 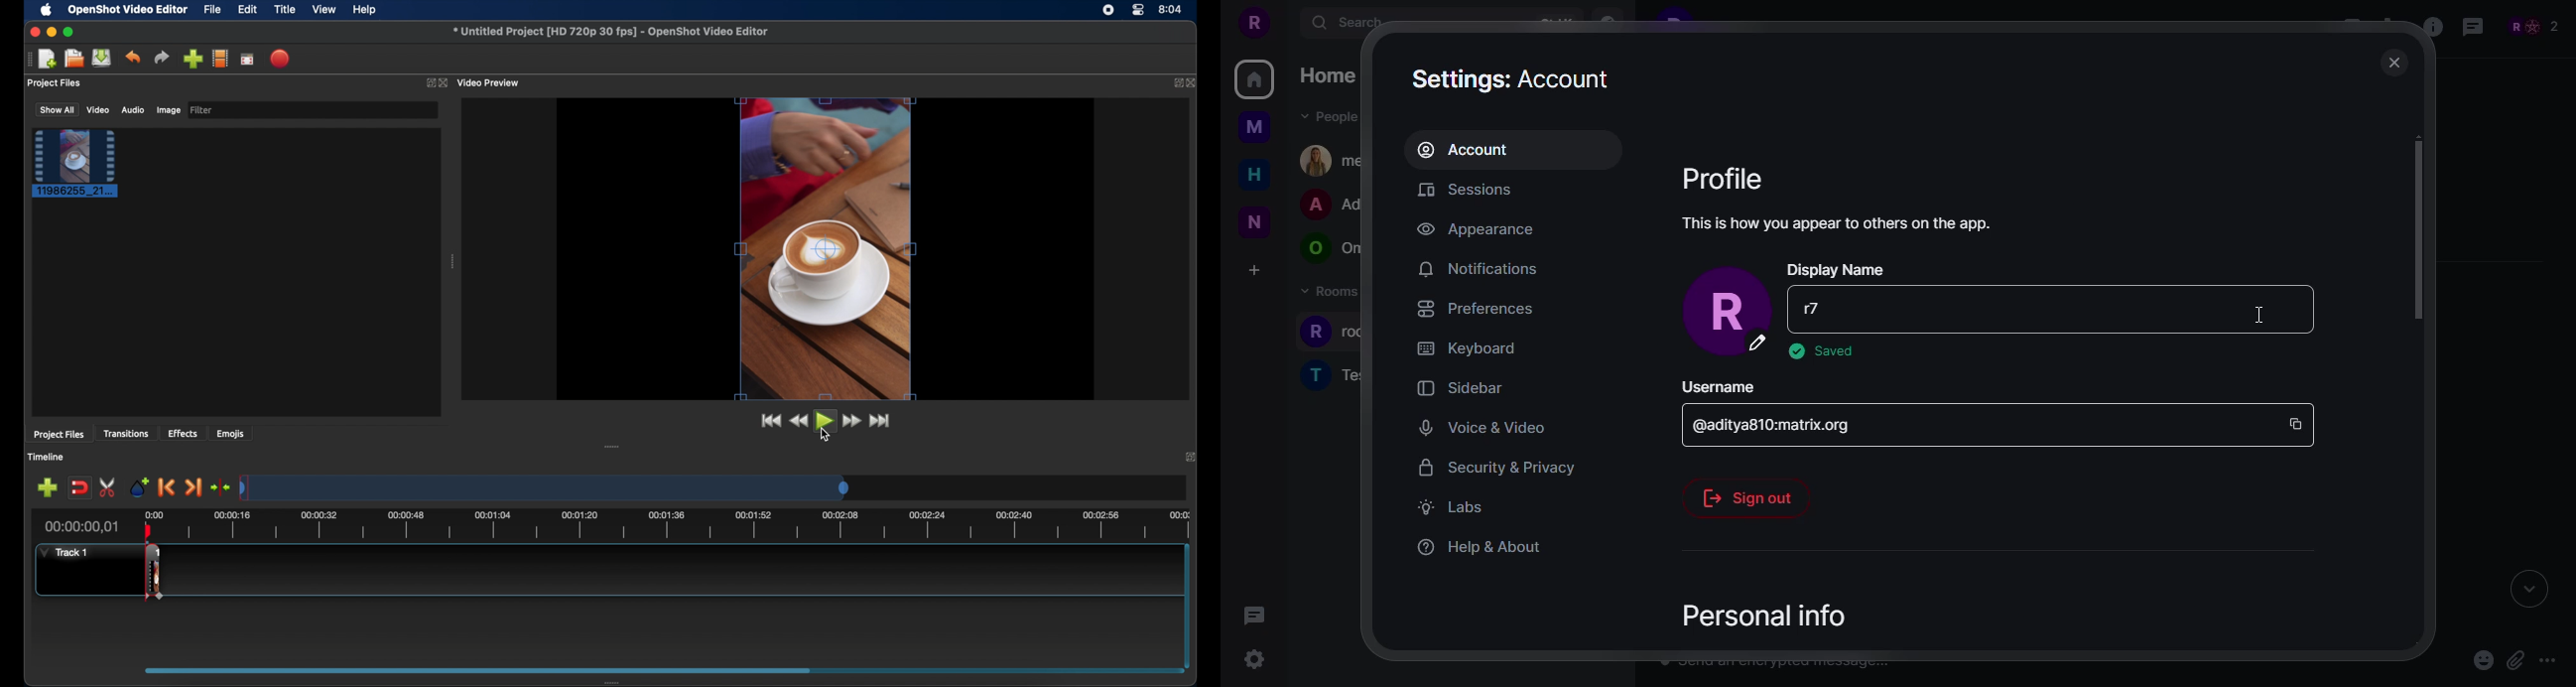 I want to click on expand, so click(x=2522, y=589).